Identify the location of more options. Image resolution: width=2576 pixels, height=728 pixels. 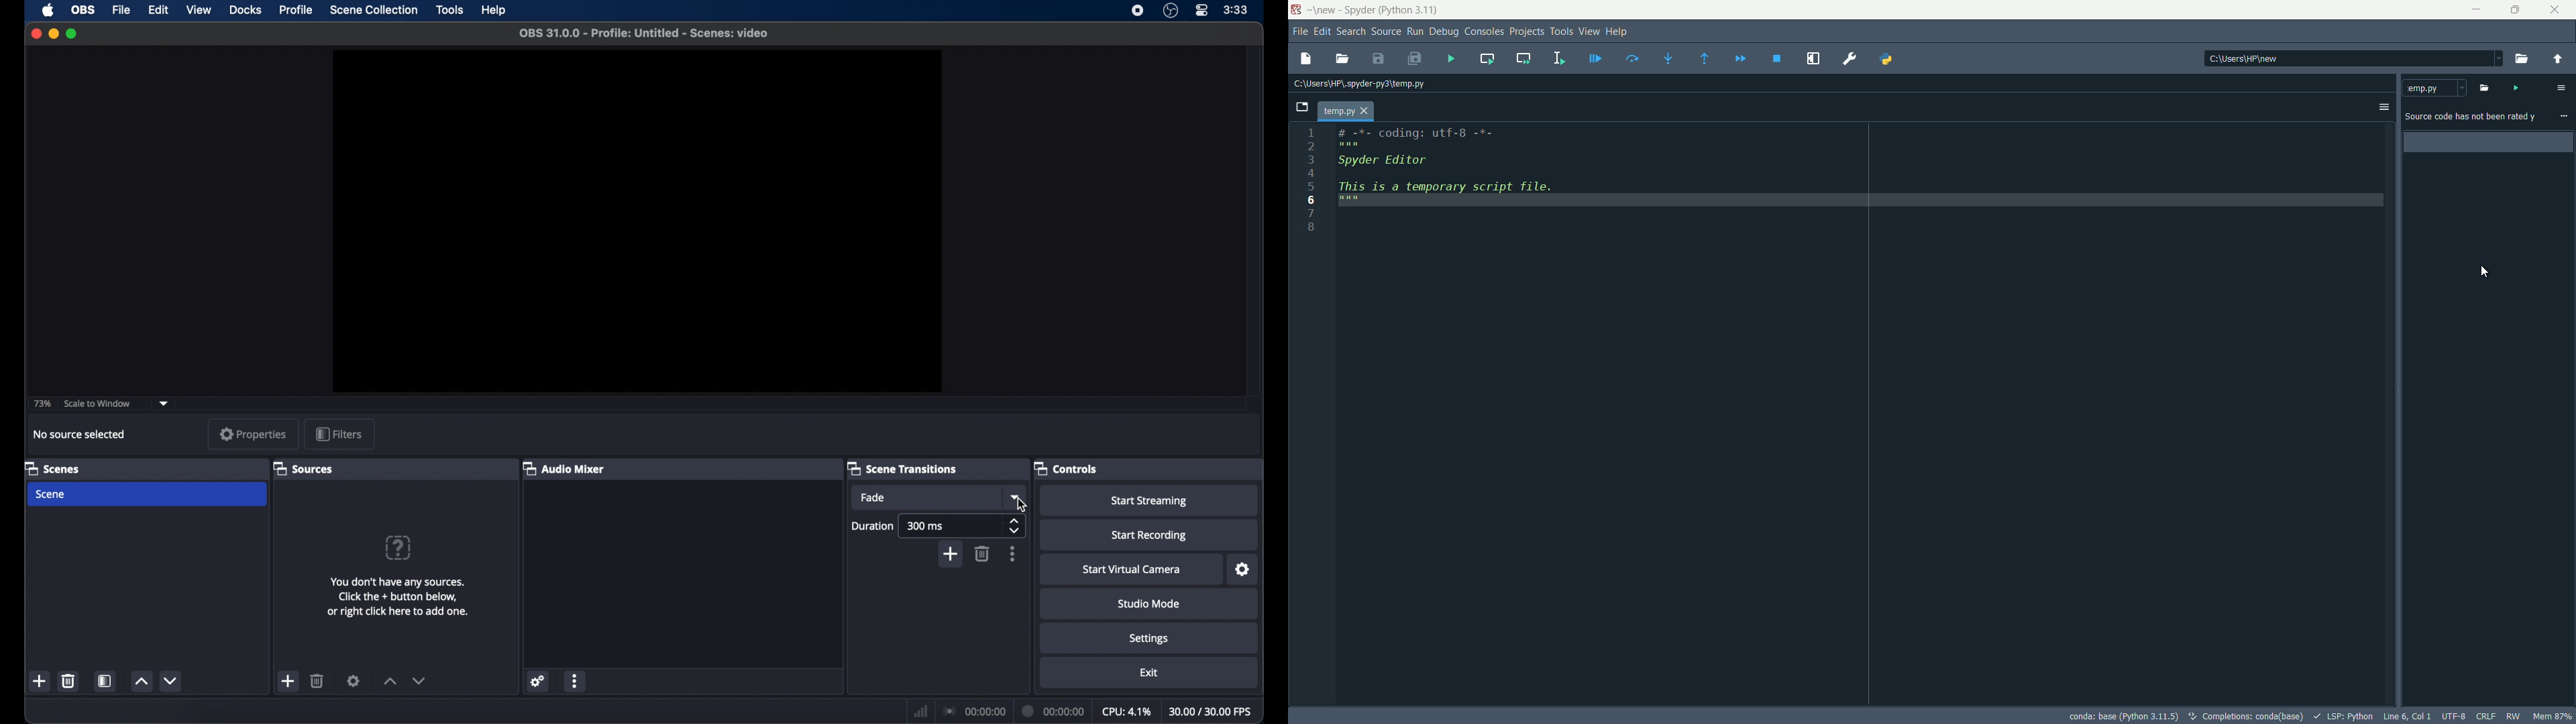
(2564, 117).